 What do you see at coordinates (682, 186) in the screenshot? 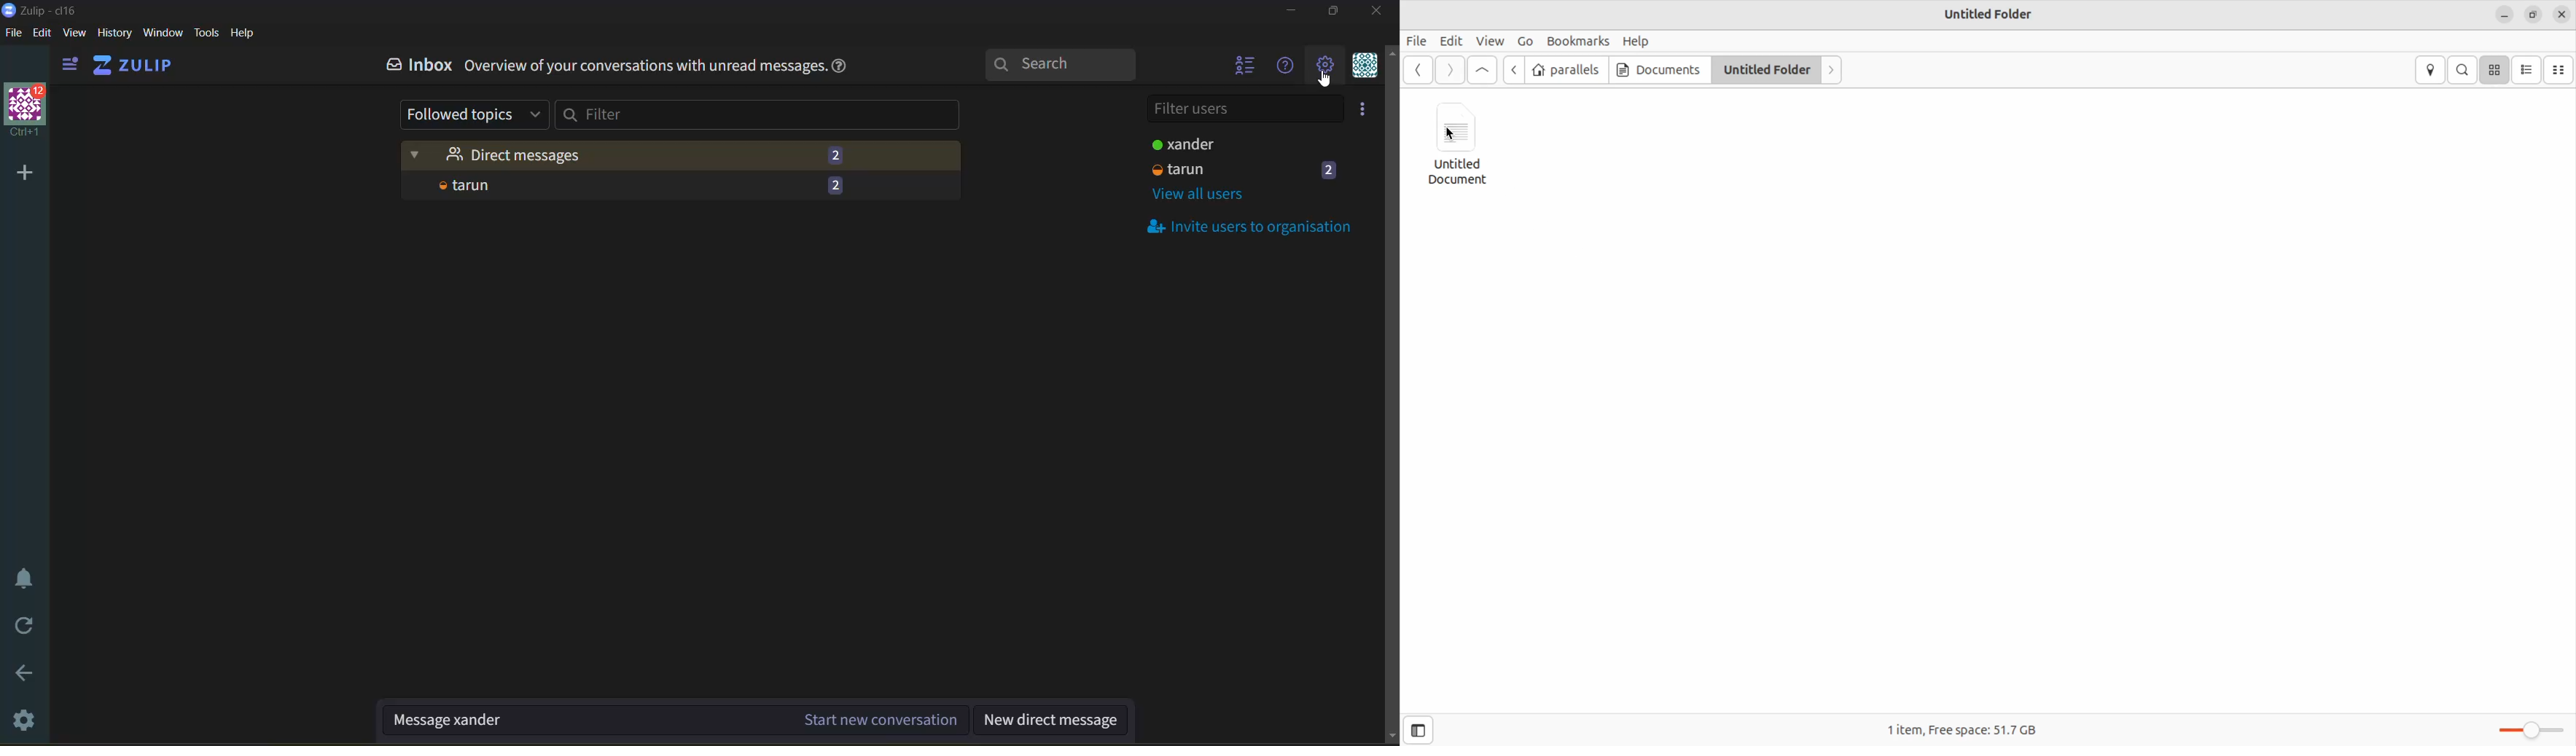
I see `user and message count` at bounding box center [682, 186].